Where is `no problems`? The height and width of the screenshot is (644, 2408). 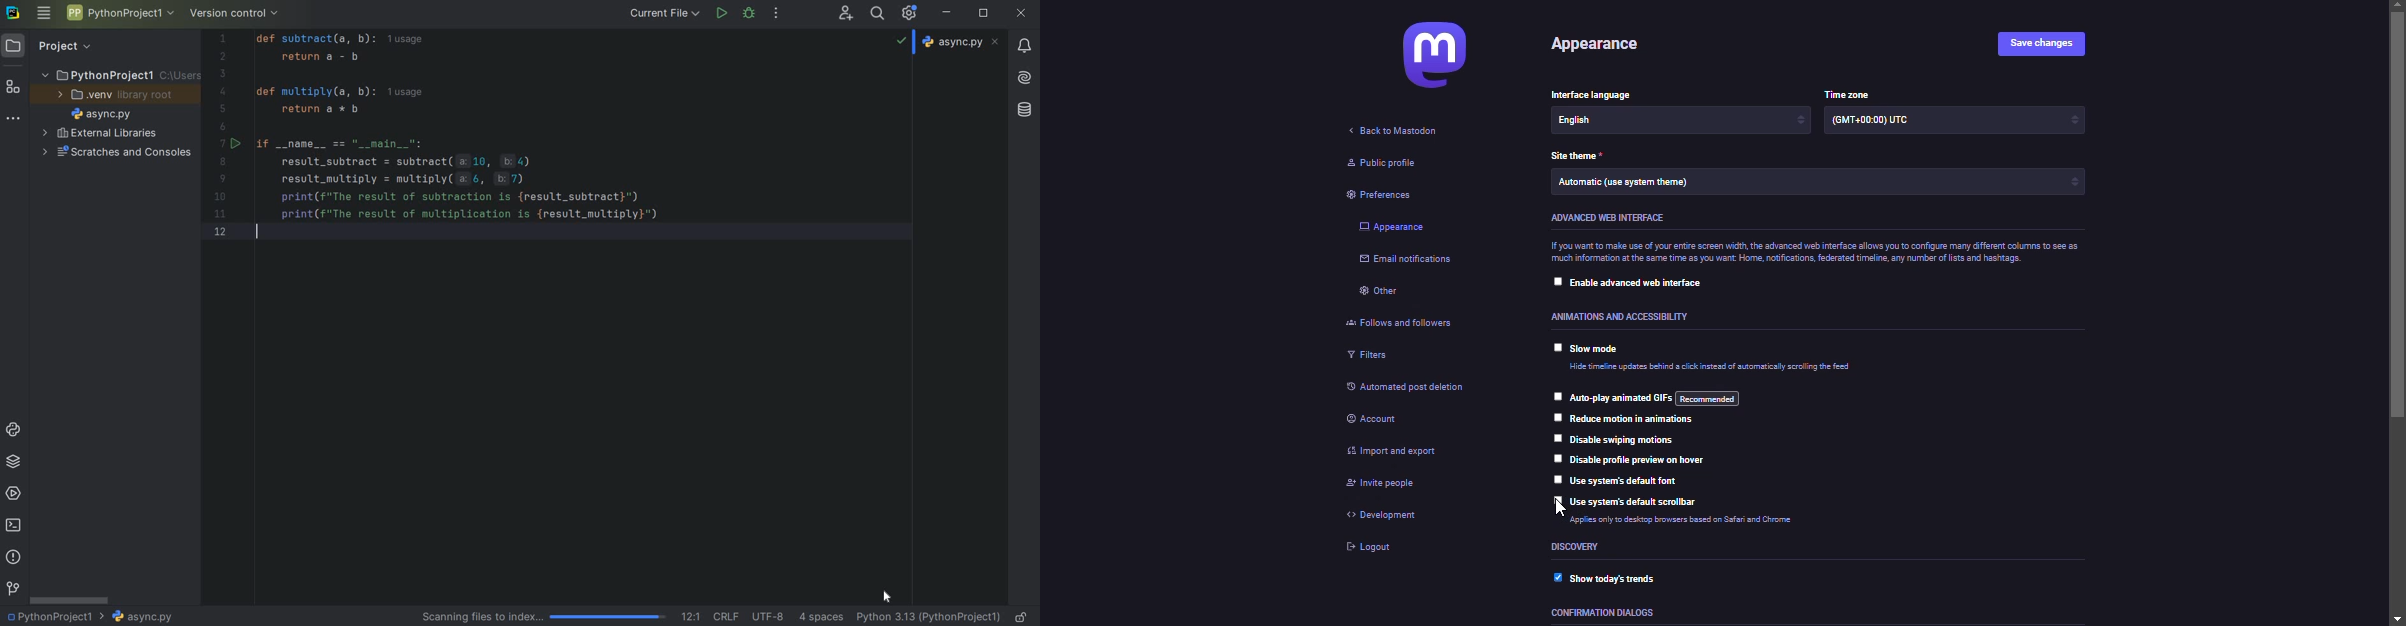 no problems is located at coordinates (903, 40).